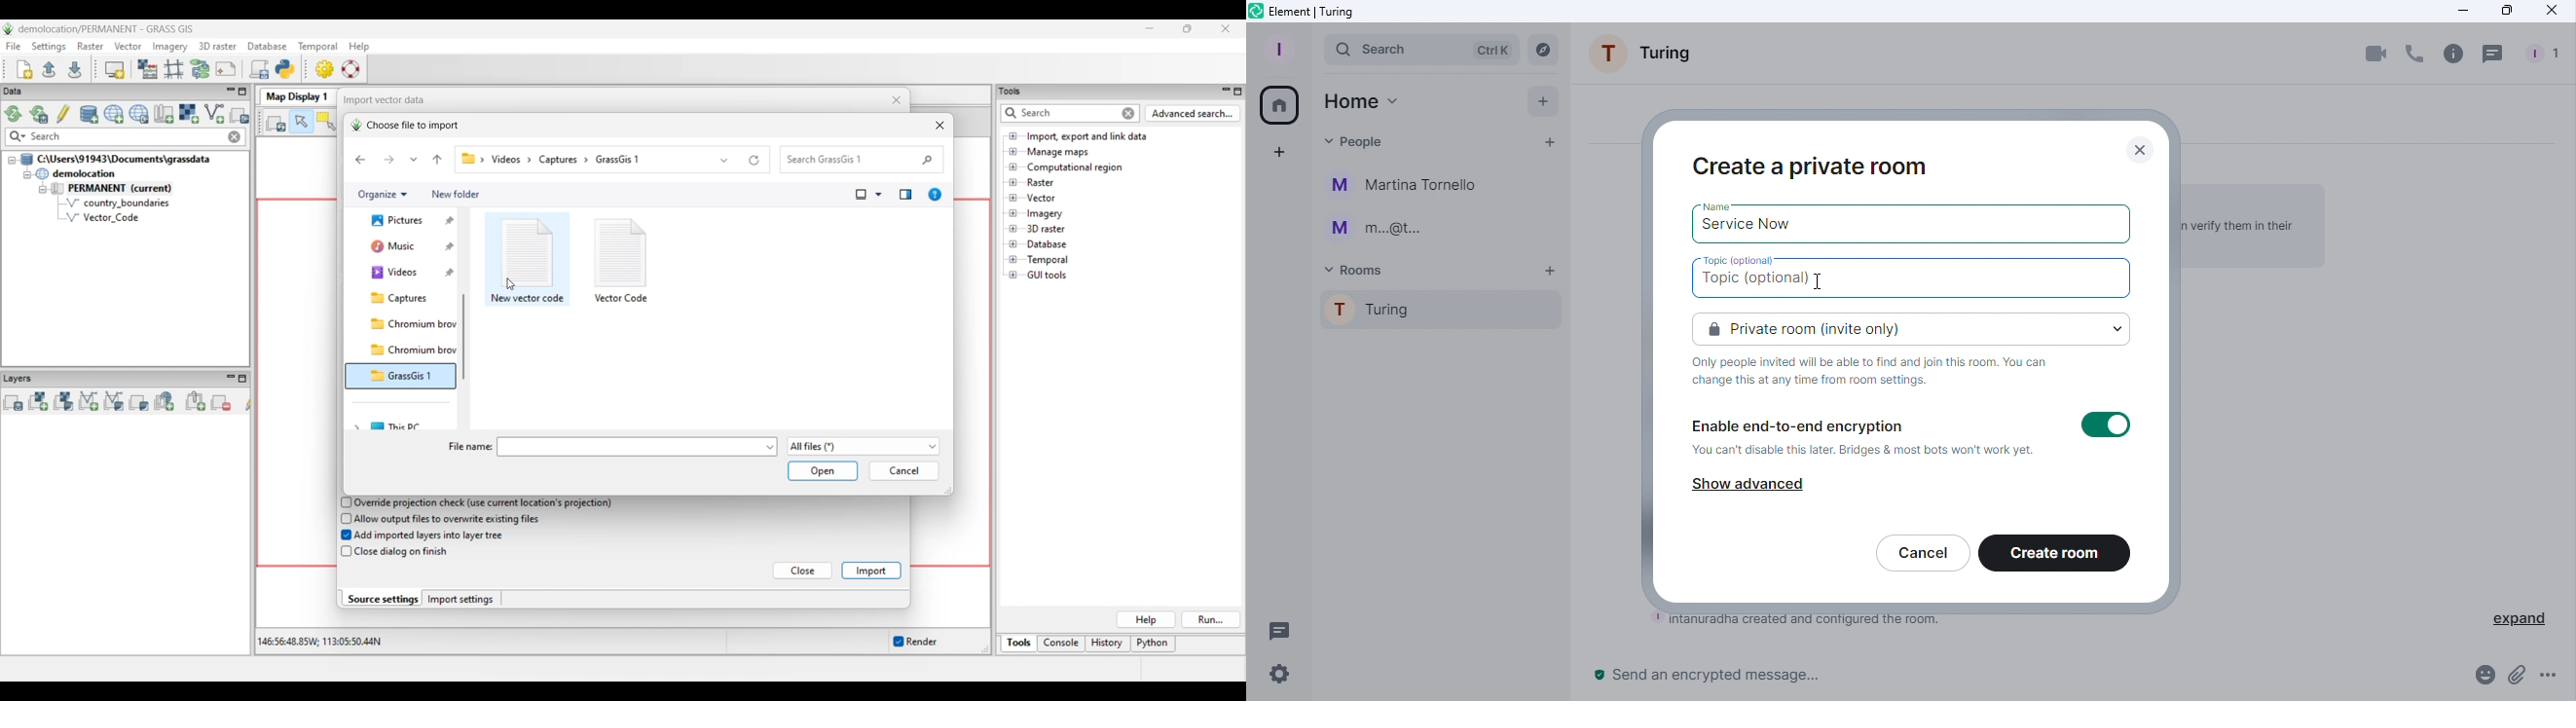 The image size is (2576, 728). What do you see at coordinates (1434, 314) in the screenshot?
I see `Turing` at bounding box center [1434, 314].